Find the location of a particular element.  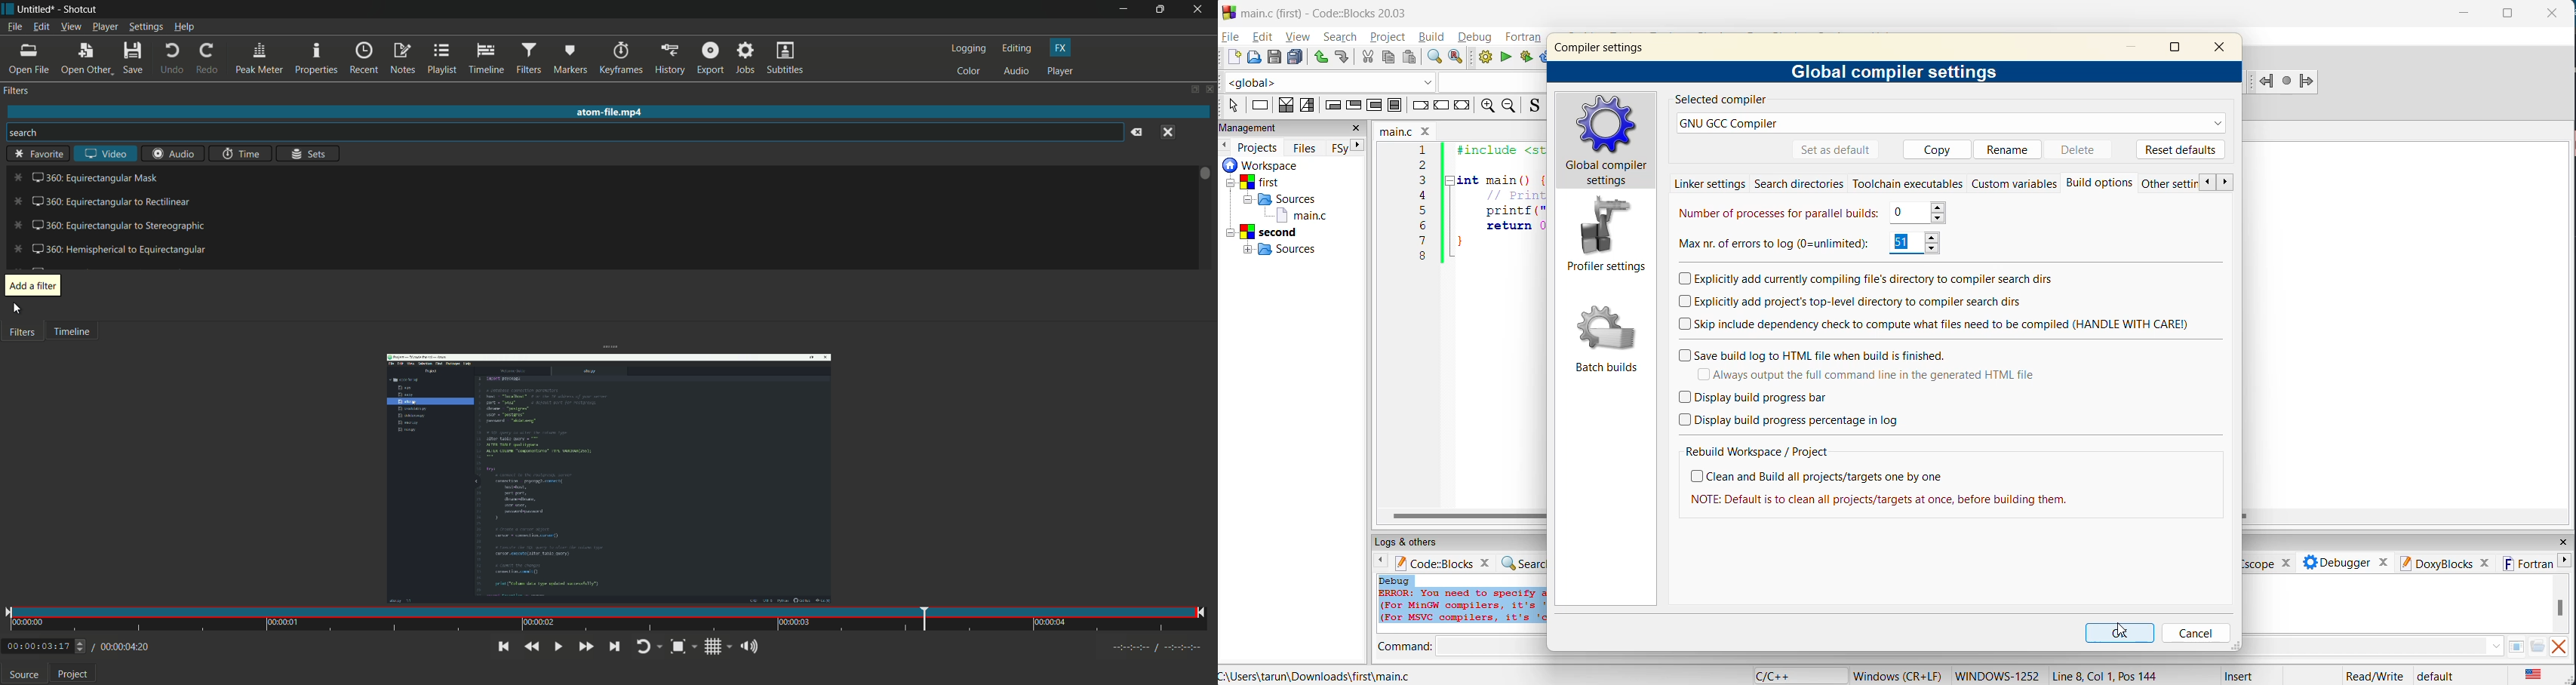

view is located at coordinates (1297, 35).